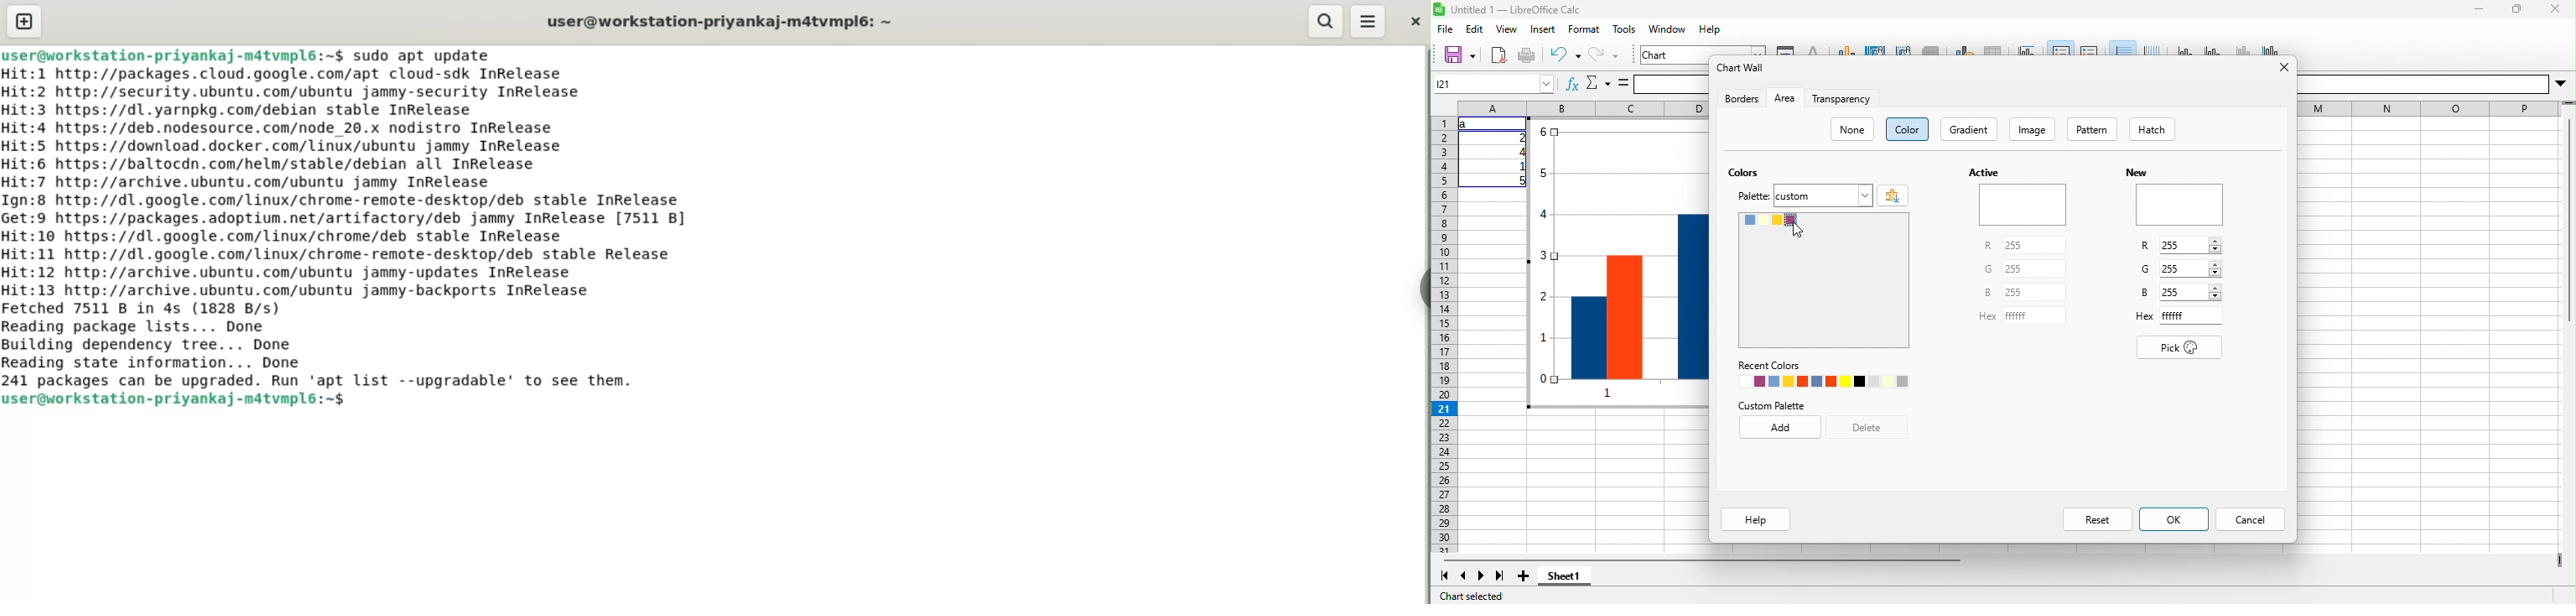 The width and height of the screenshot is (2576, 616). Describe the element at coordinates (2517, 9) in the screenshot. I see `maximize` at that location.